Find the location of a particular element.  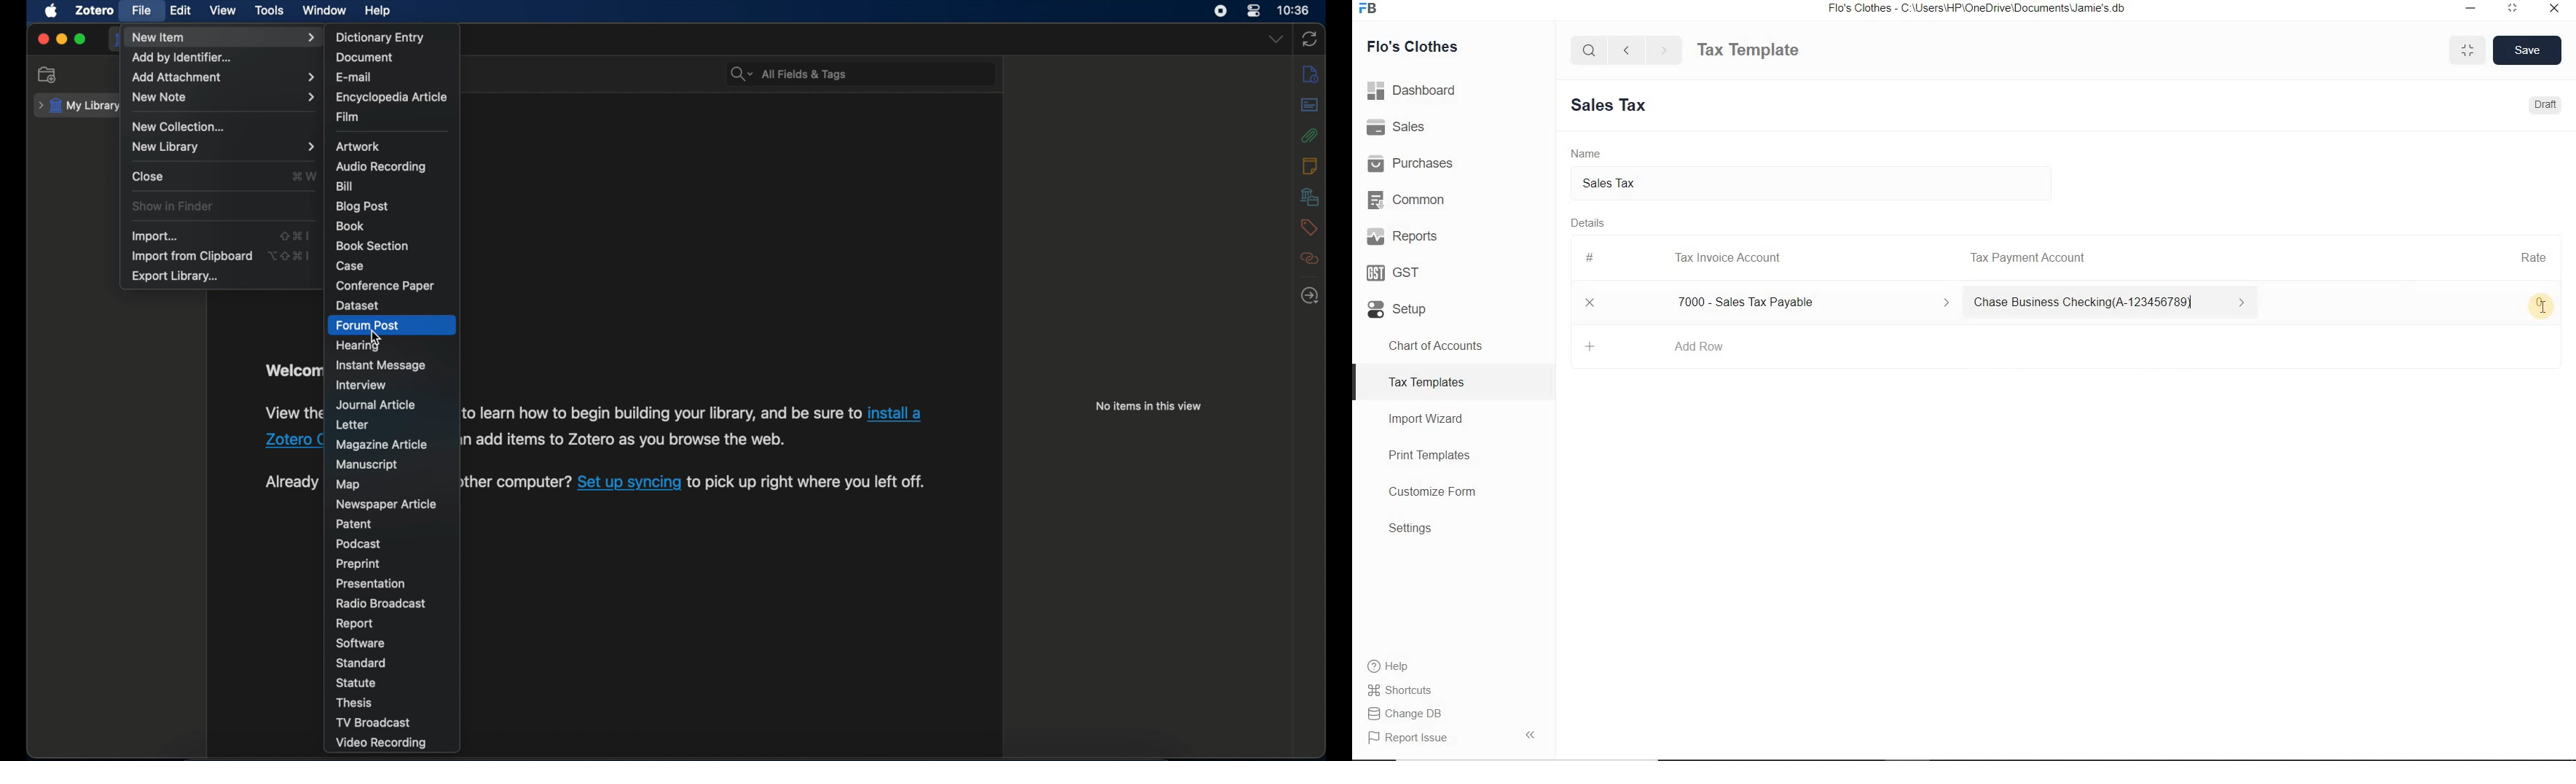

view is located at coordinates (224, 11).